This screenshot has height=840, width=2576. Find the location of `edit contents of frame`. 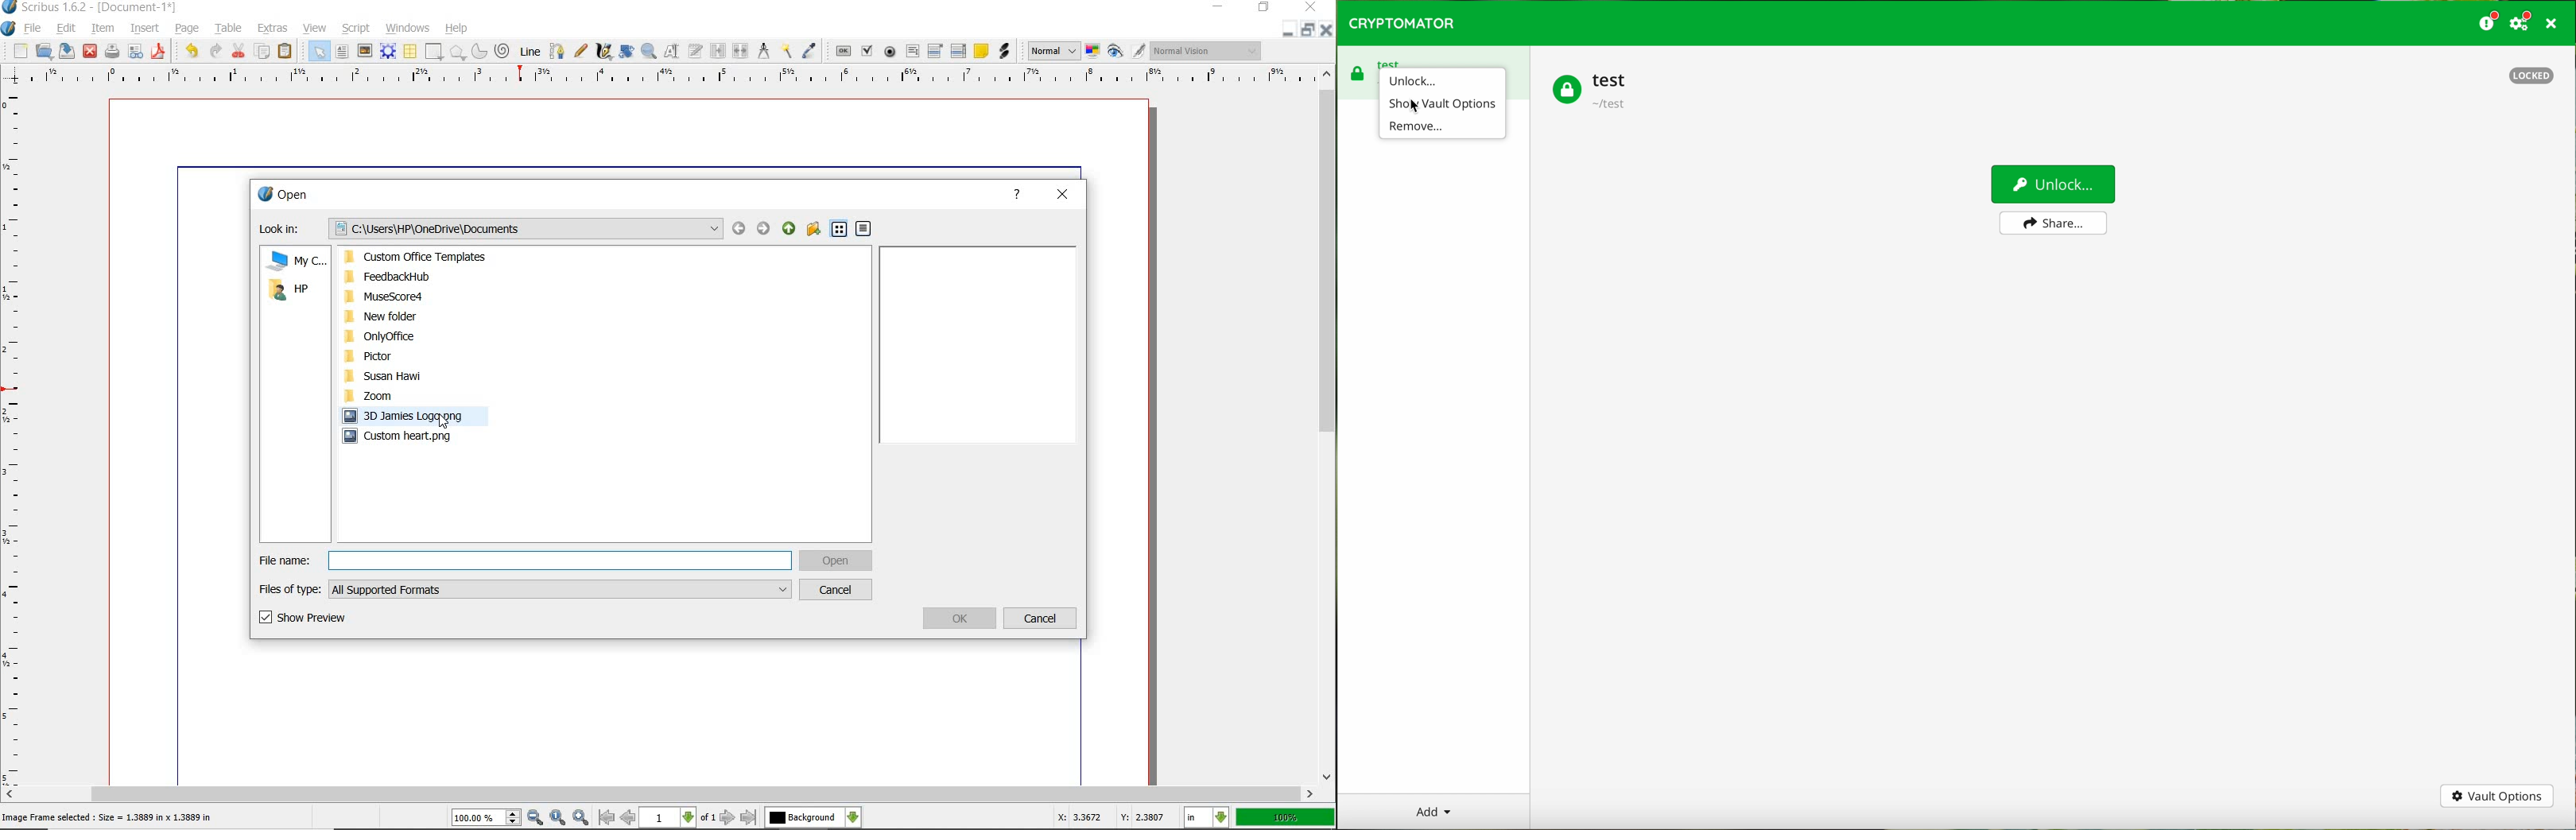

edit contents of frame is located at coordinates (673, 51).